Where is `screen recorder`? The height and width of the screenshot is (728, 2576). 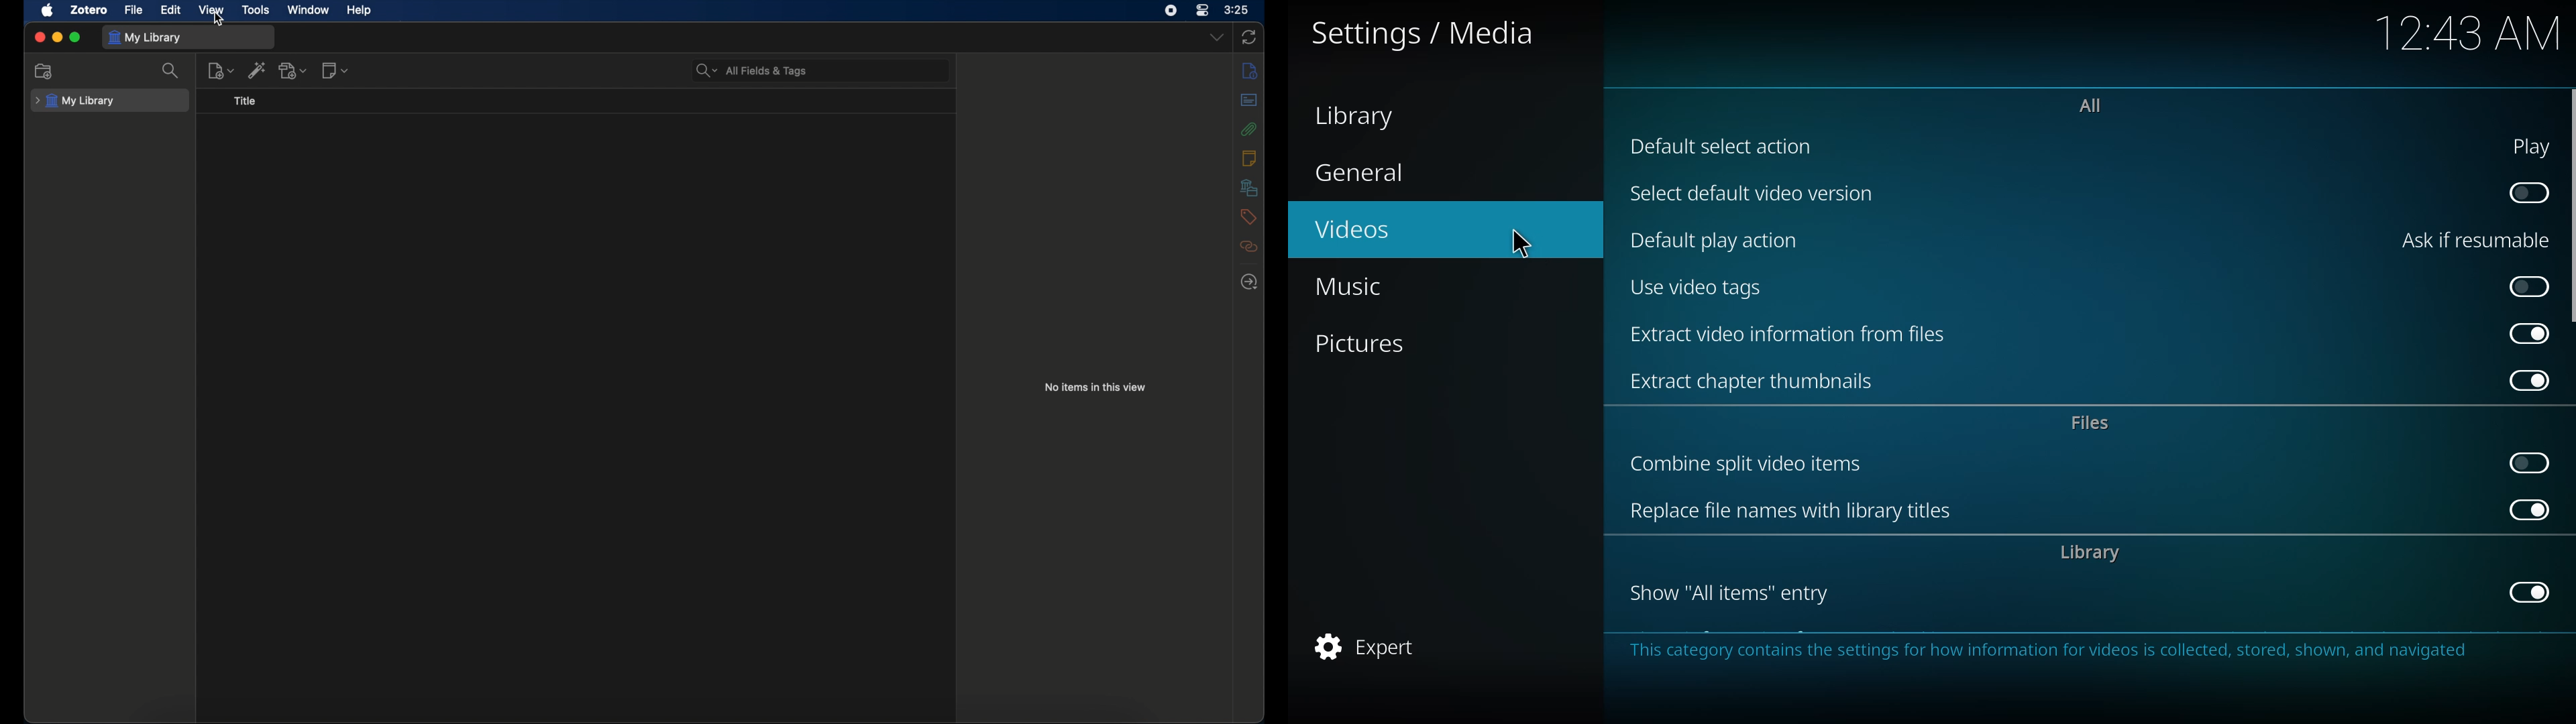 screen recorder is located at coordinates (1171, 10).